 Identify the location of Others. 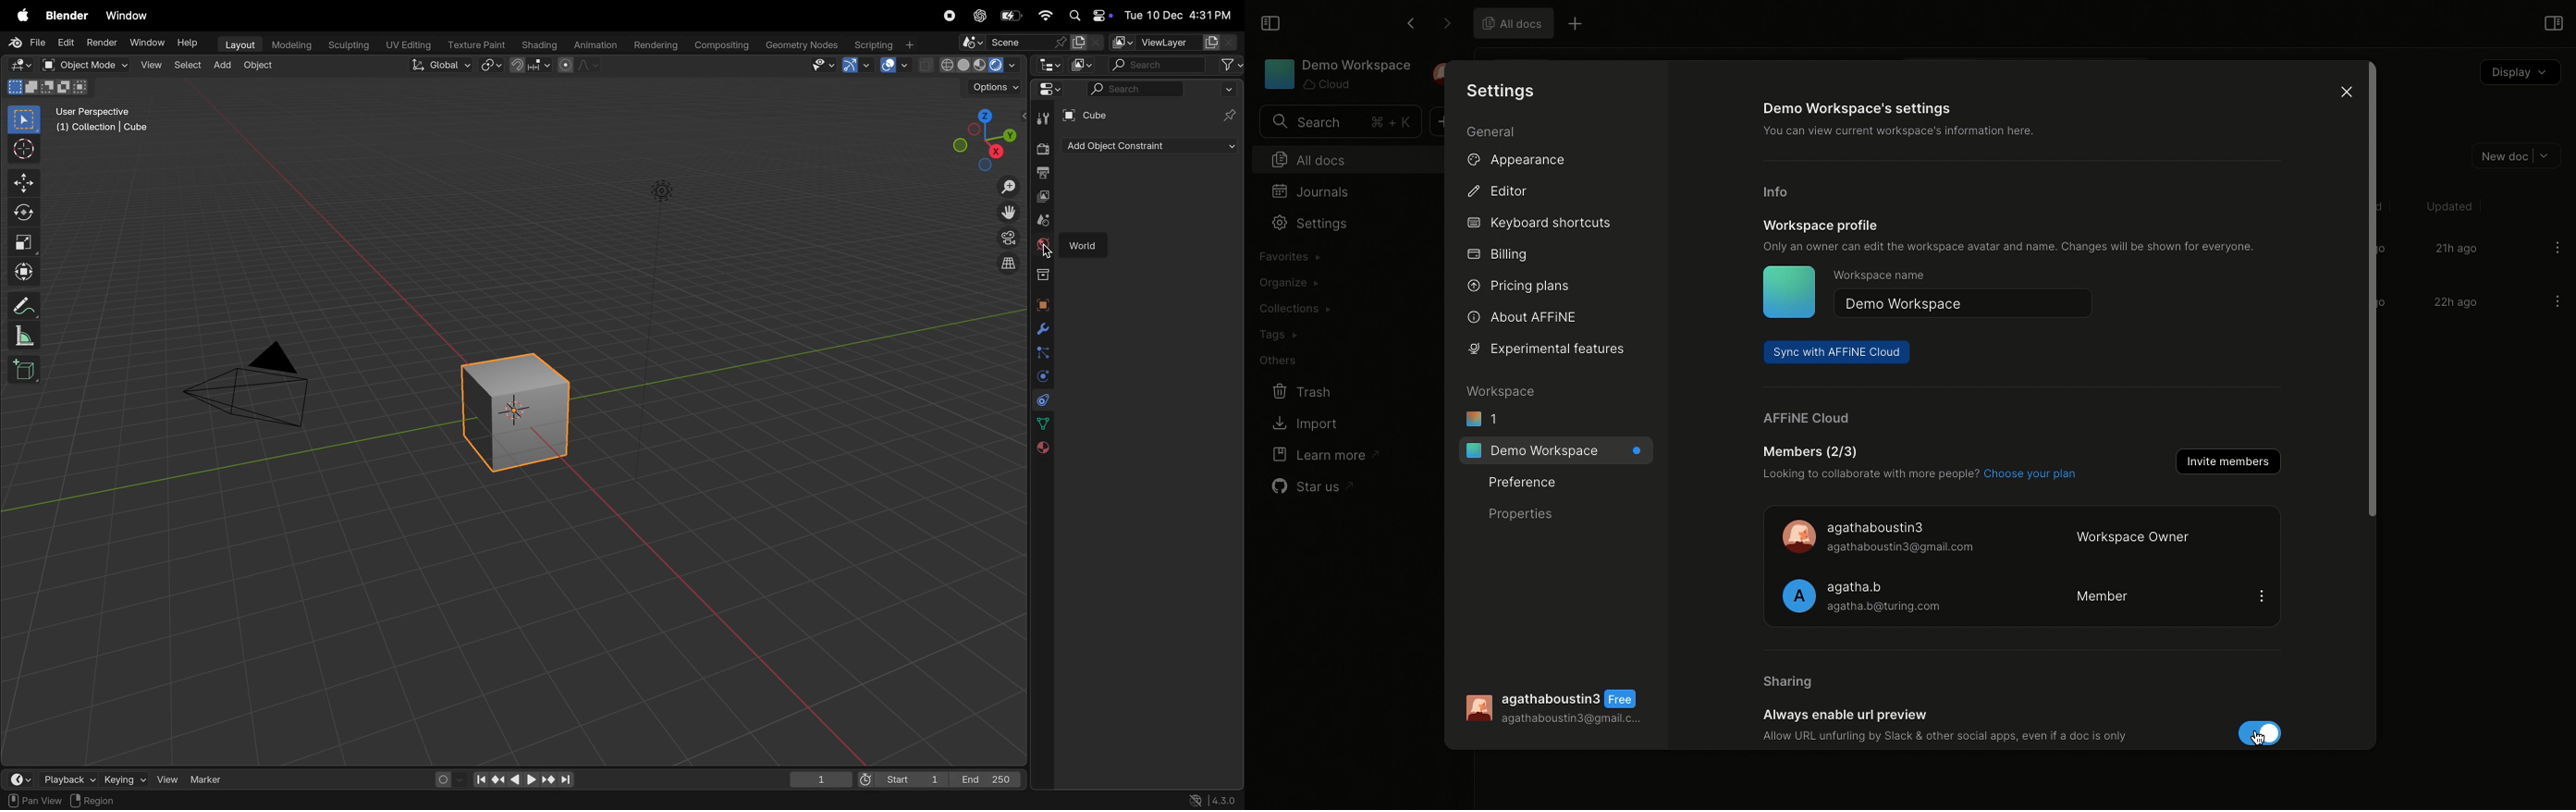
(1278, 361).